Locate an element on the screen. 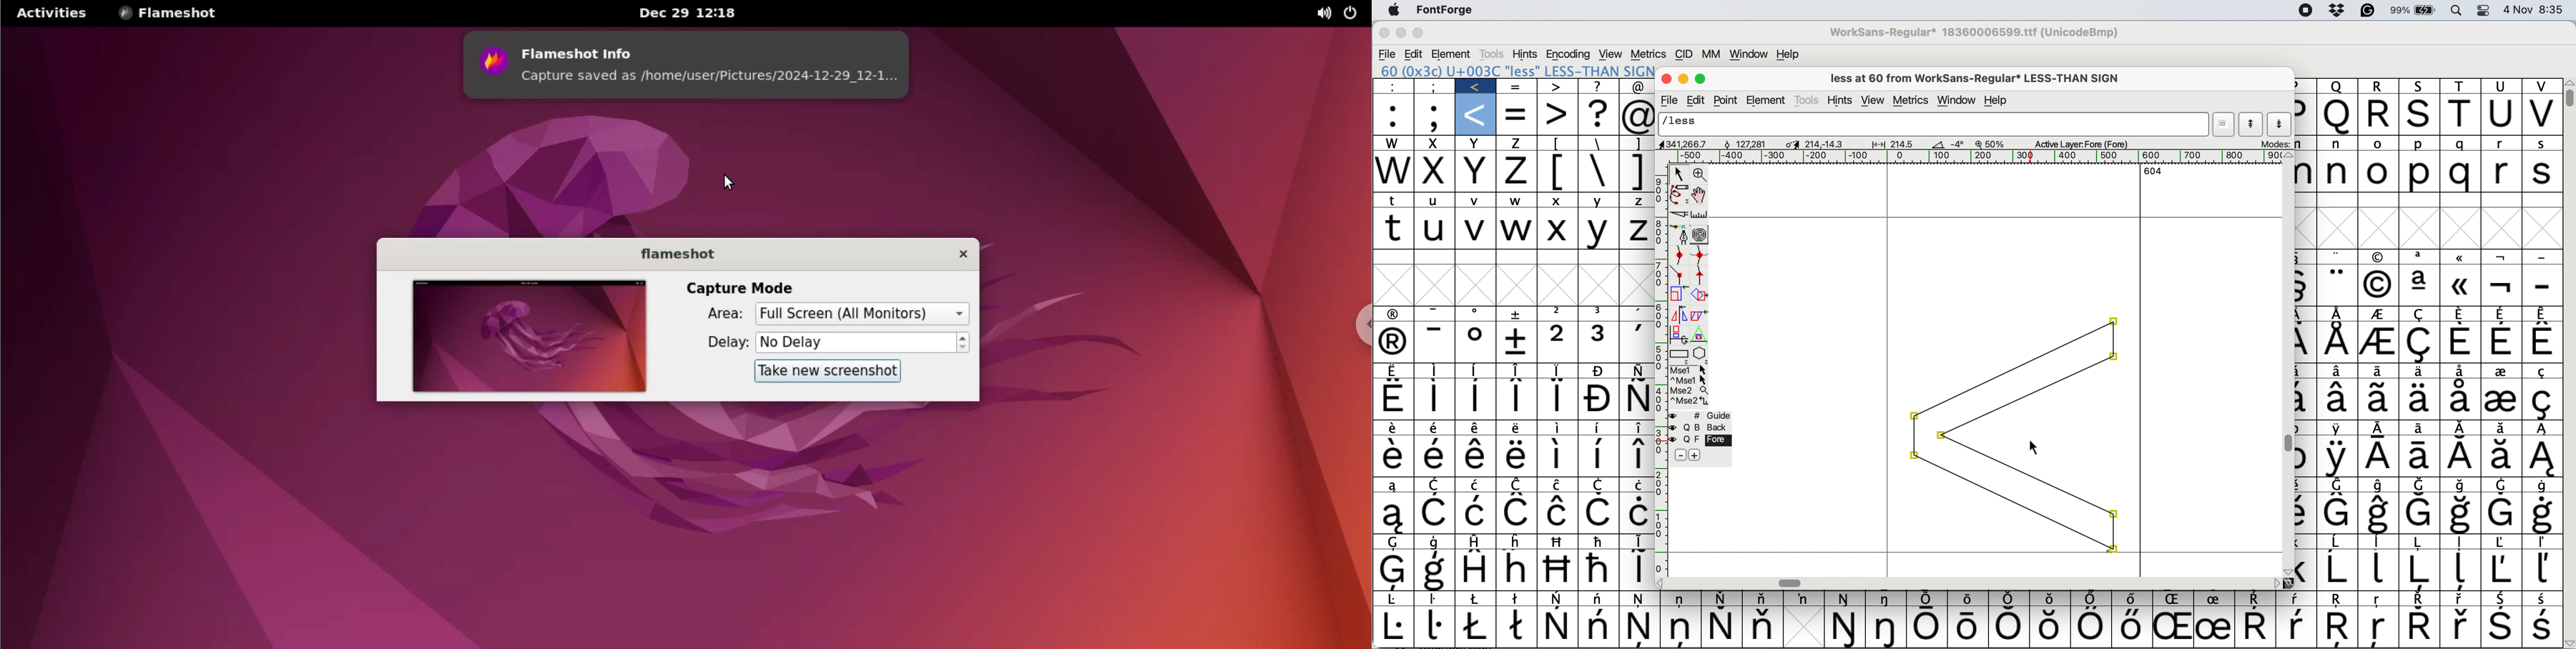 The image size is (2576, 672). Symbol is located at coordinates (2419, 315).